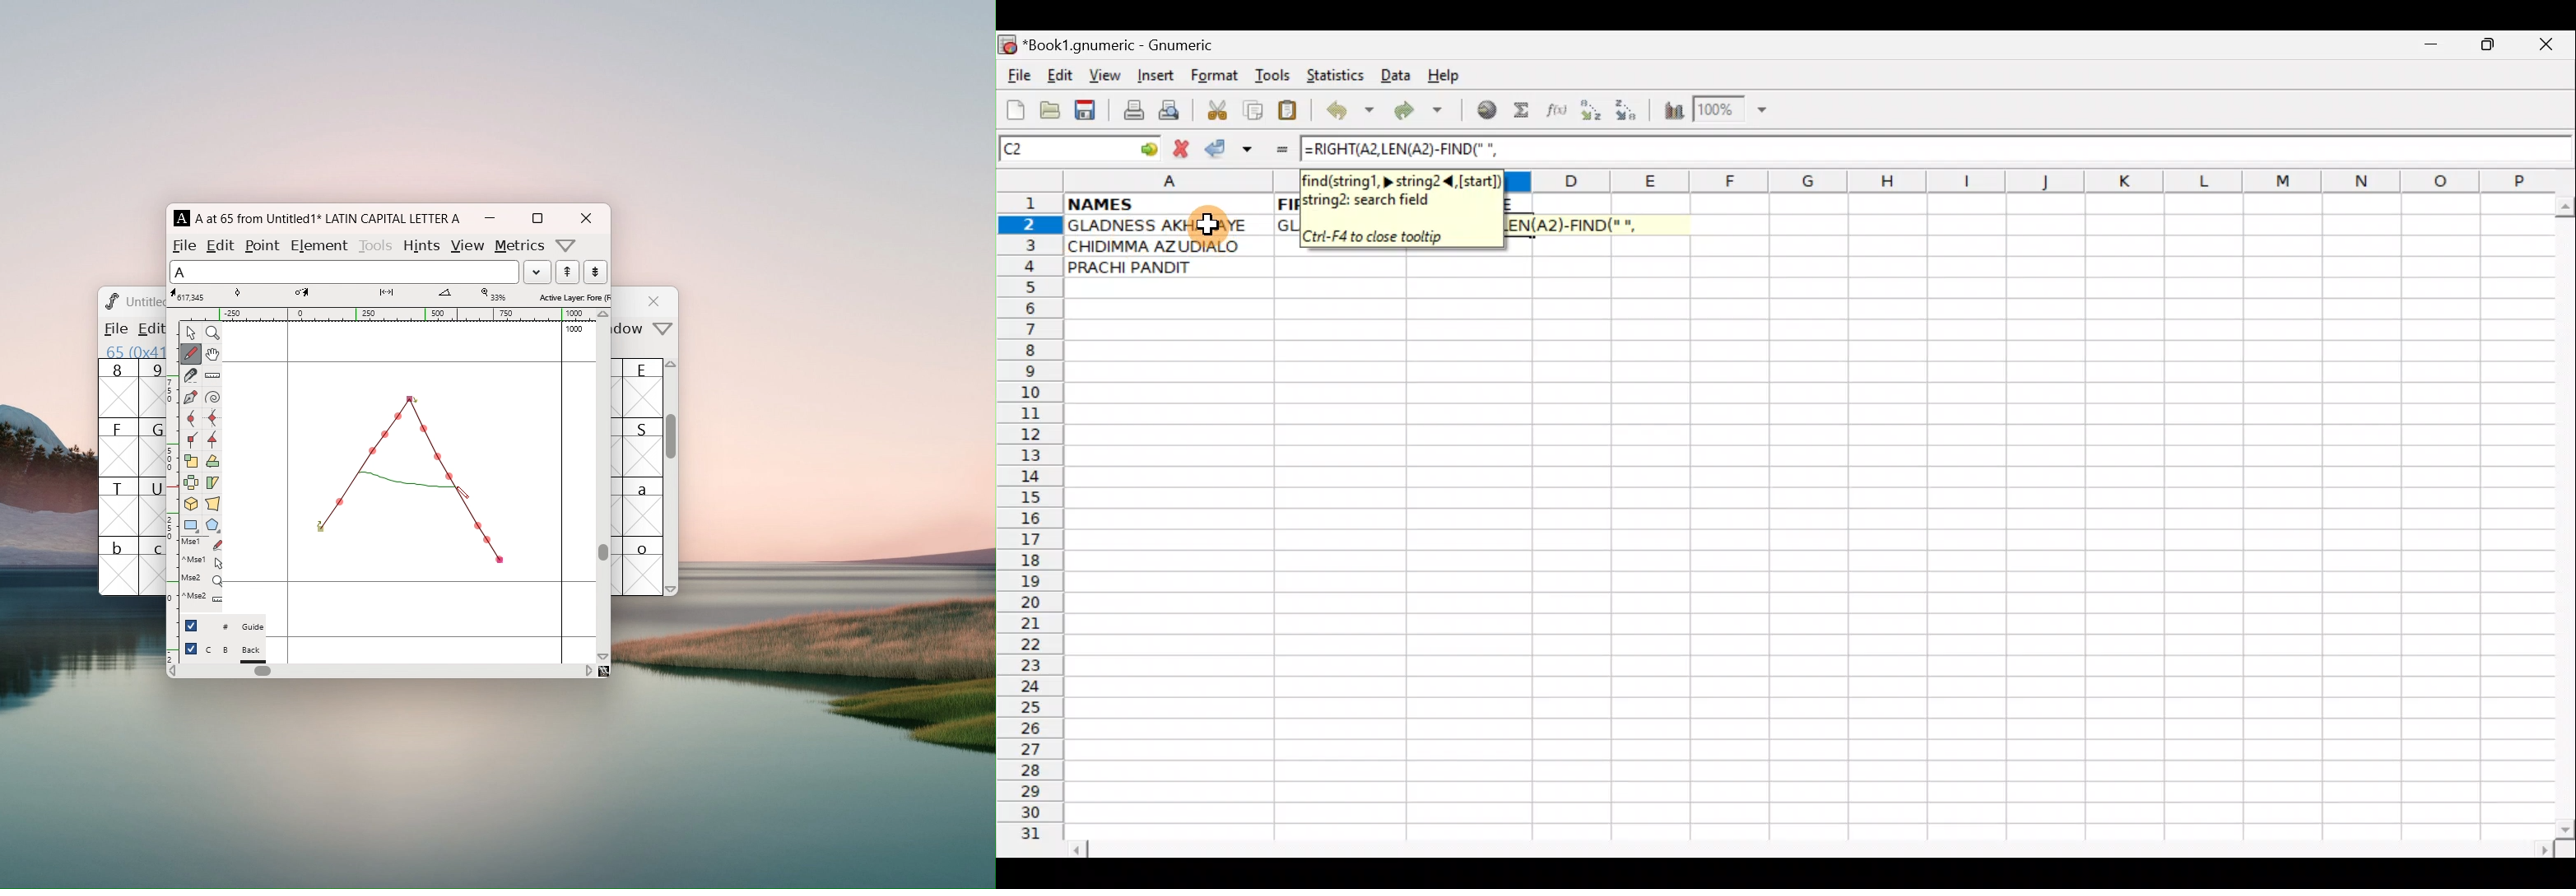  What do you see at coordinates (183, 218) in the screenshot?
I see `A` at bounding box center [183, 218].